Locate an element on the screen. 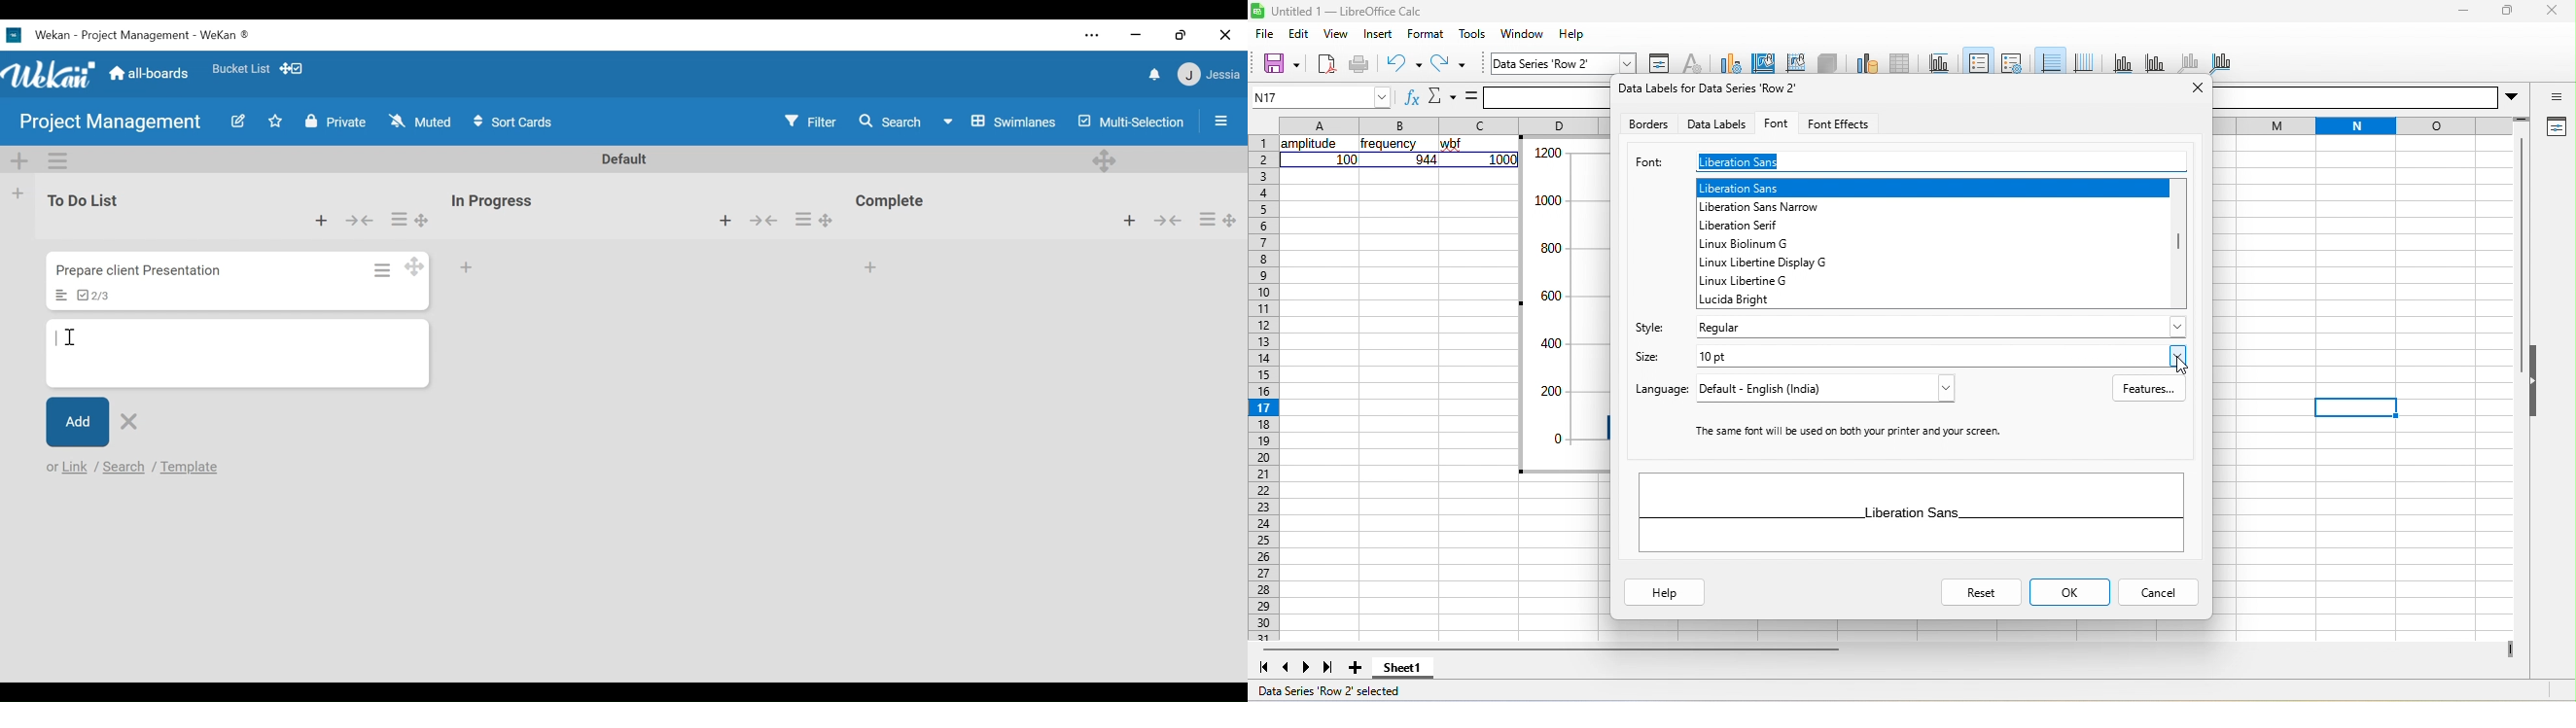  Muted is located at coordinates (420, 122).